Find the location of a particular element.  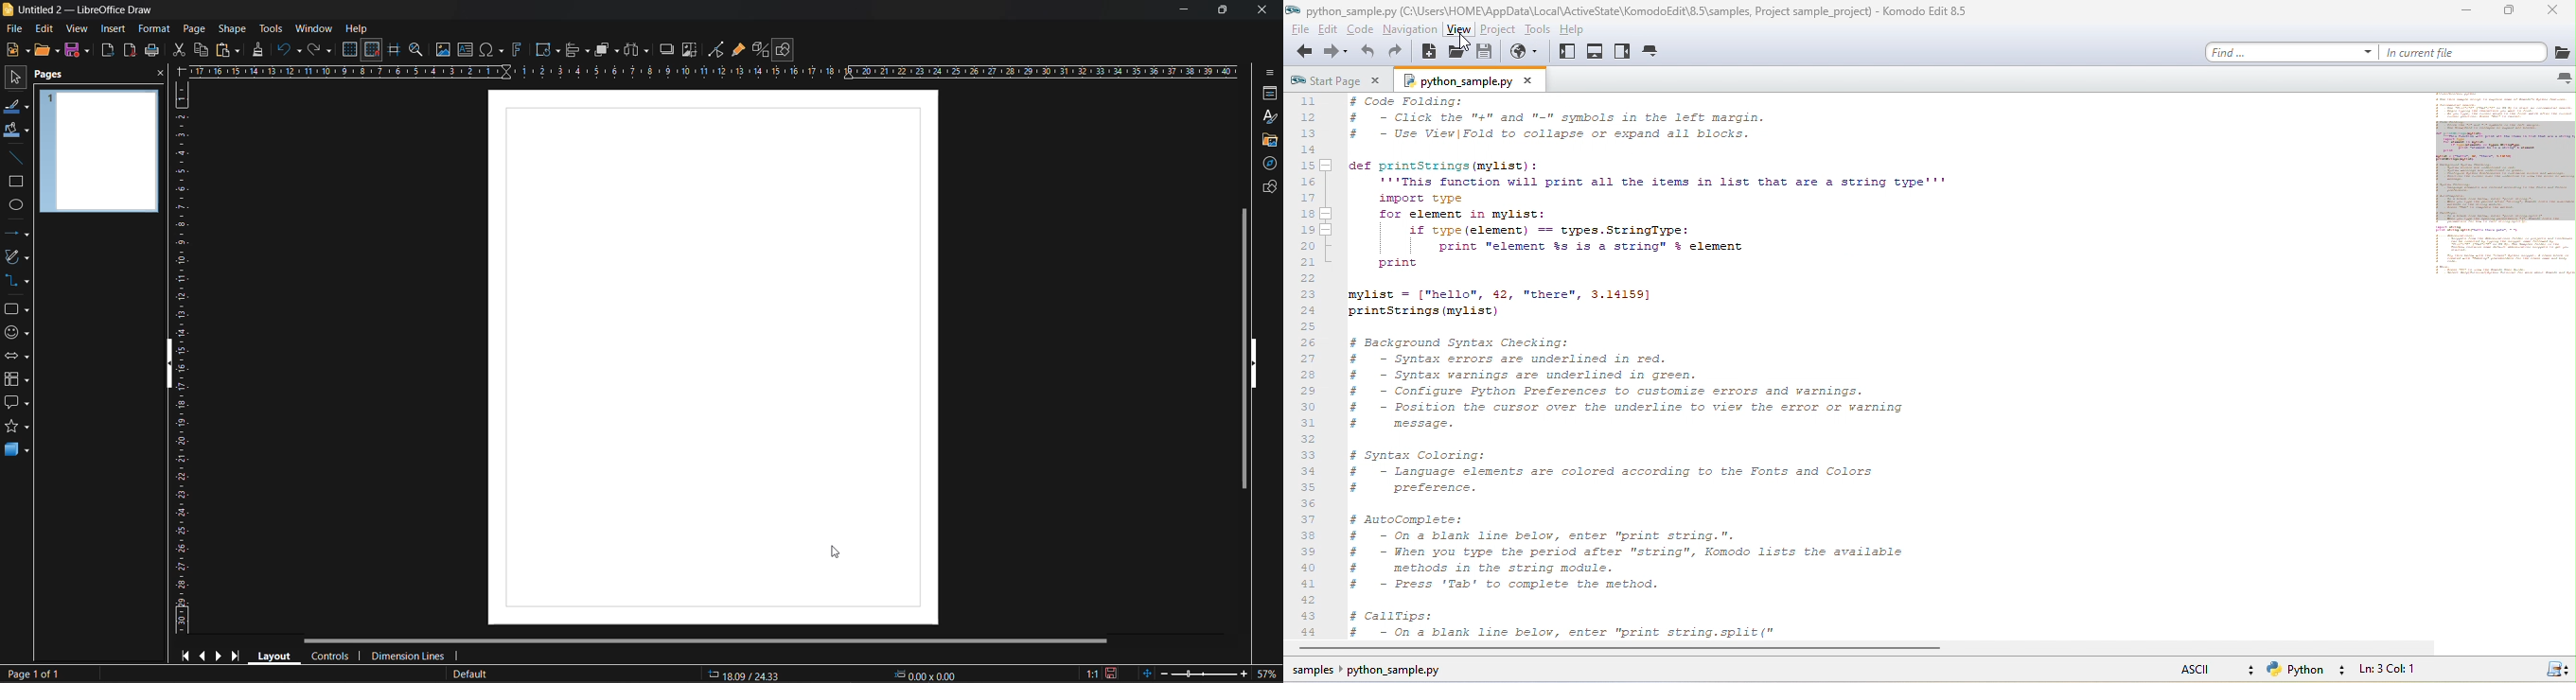

format is located at coordinates (152, 28).